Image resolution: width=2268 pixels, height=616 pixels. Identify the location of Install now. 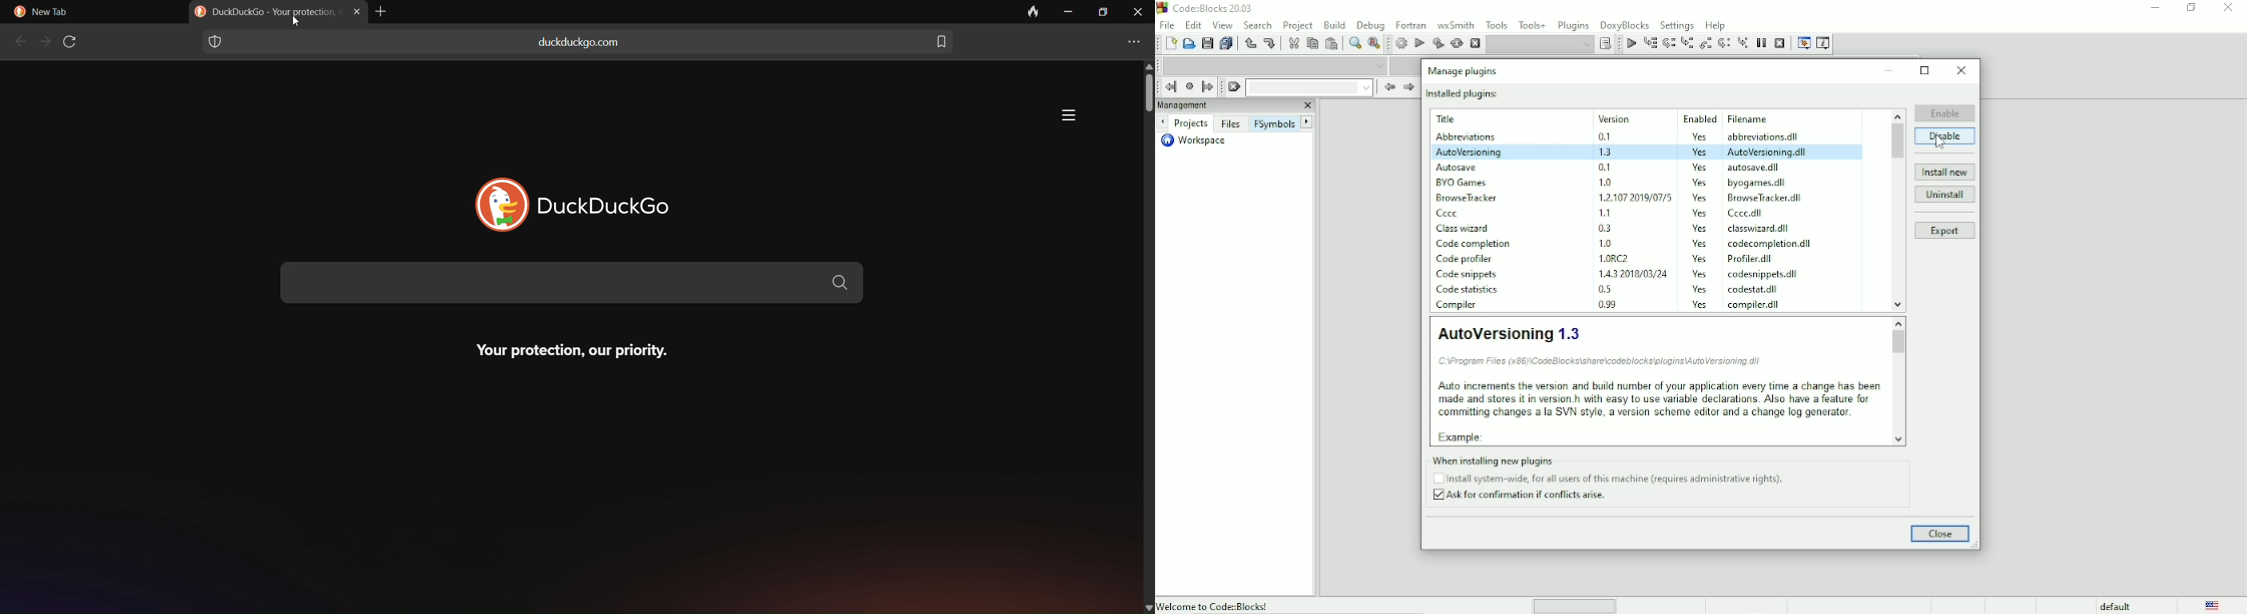
(1945, 172).